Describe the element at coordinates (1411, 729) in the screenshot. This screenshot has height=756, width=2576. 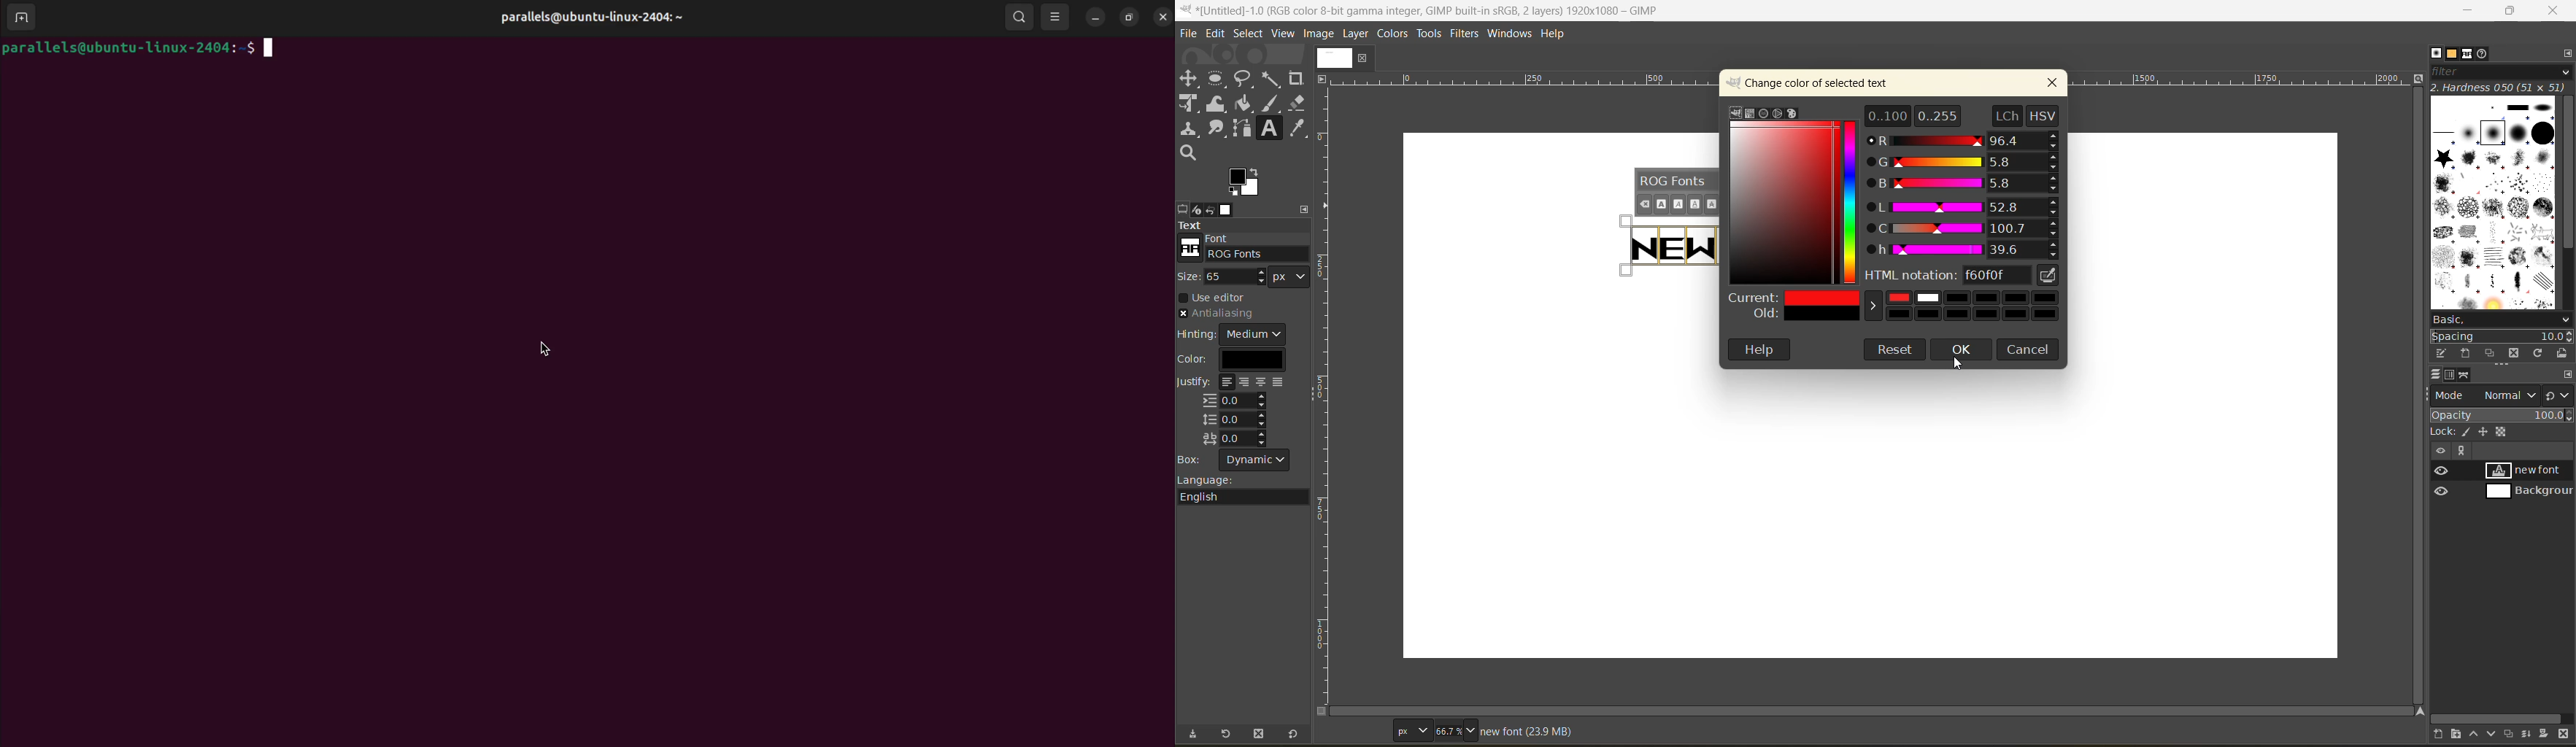
I see `type` at that location.